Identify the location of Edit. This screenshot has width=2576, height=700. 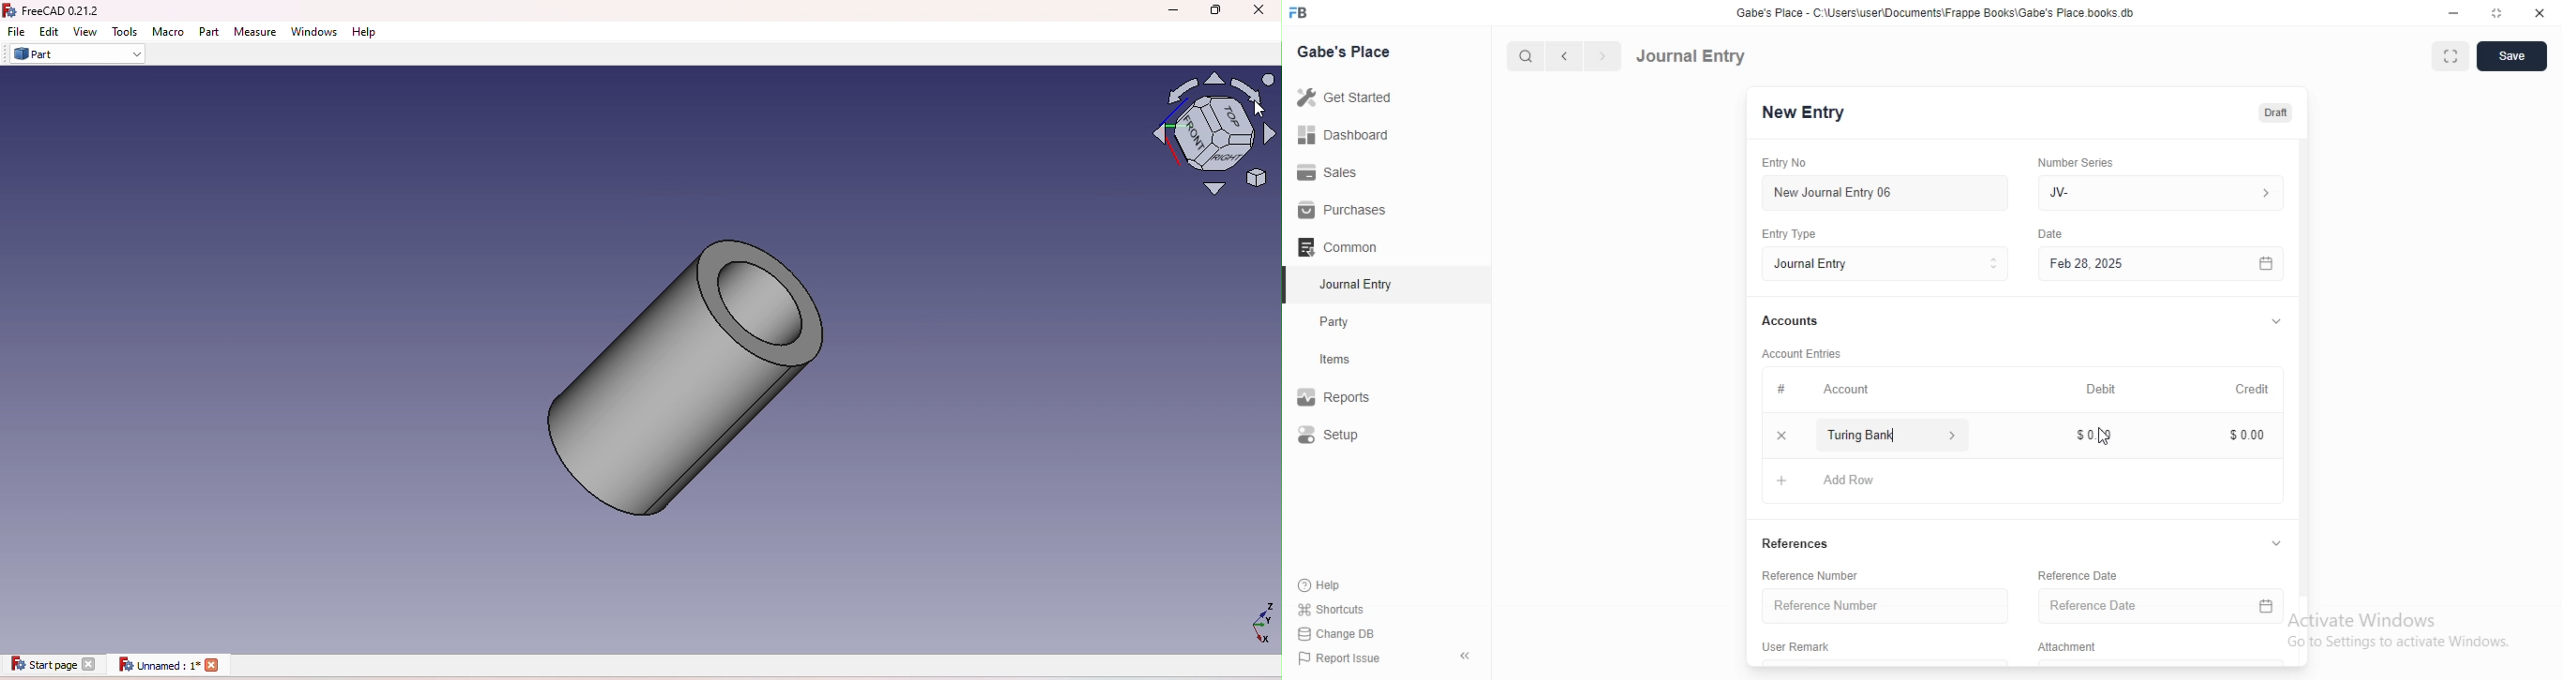
(51, 32).